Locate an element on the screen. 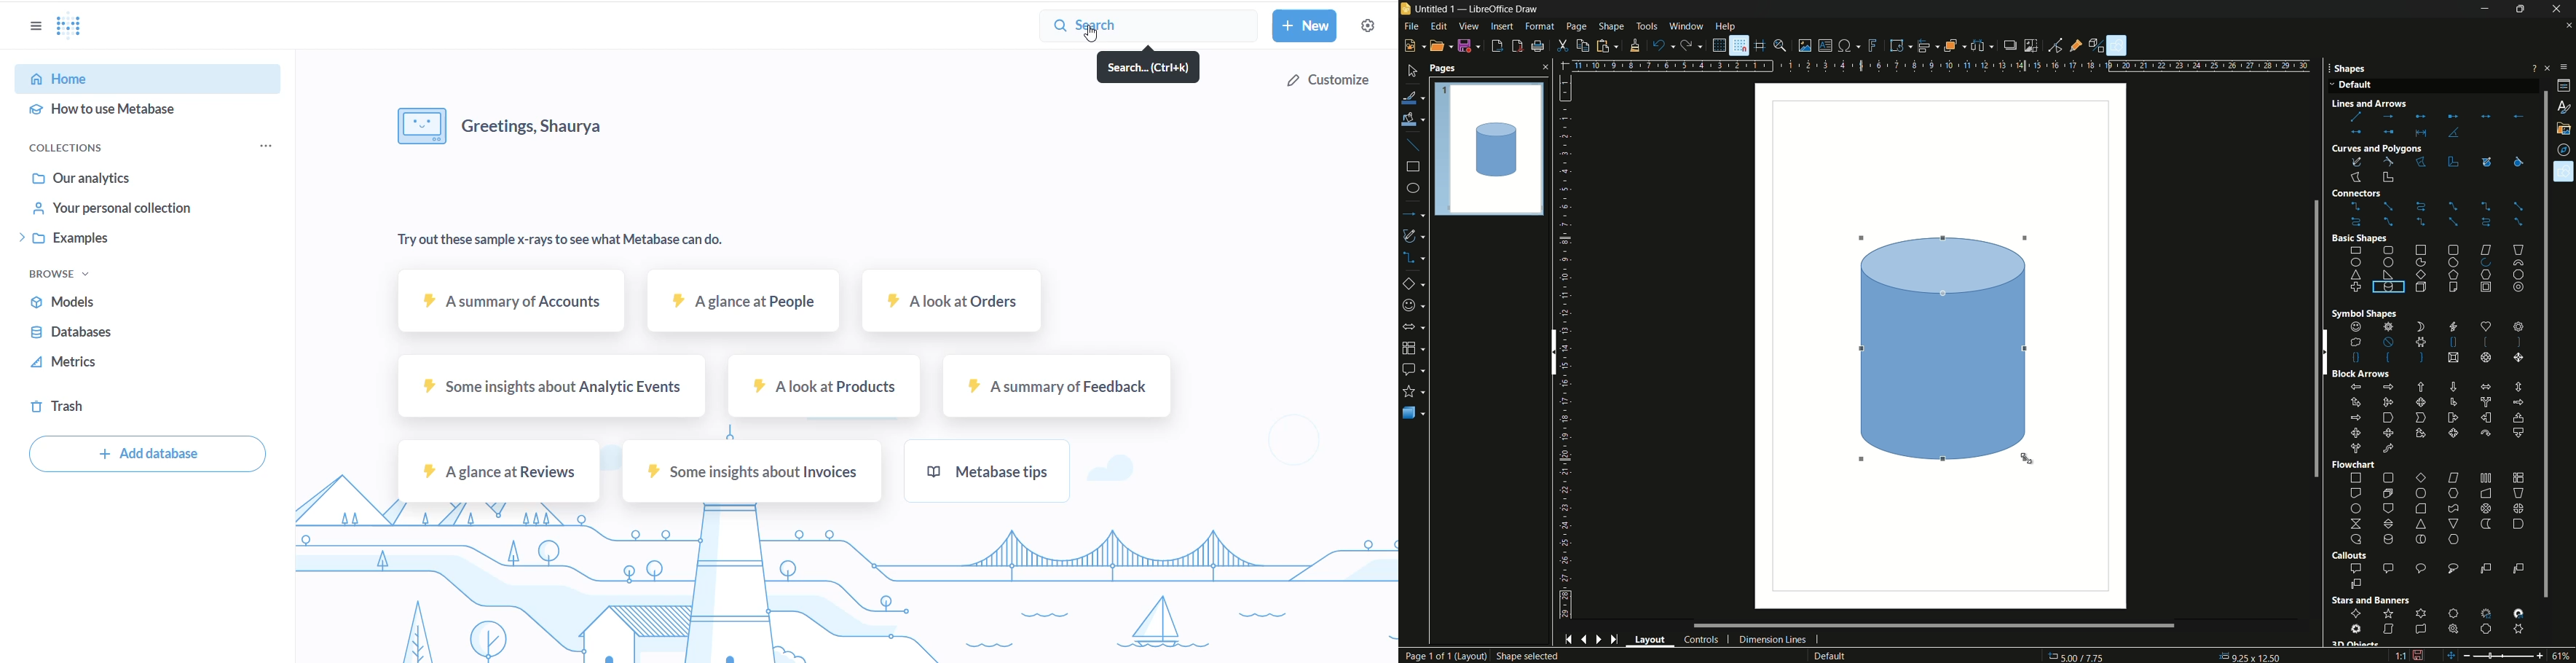 The image size is (2576, 672). cylinder made is located at coordinates (1944, 349).